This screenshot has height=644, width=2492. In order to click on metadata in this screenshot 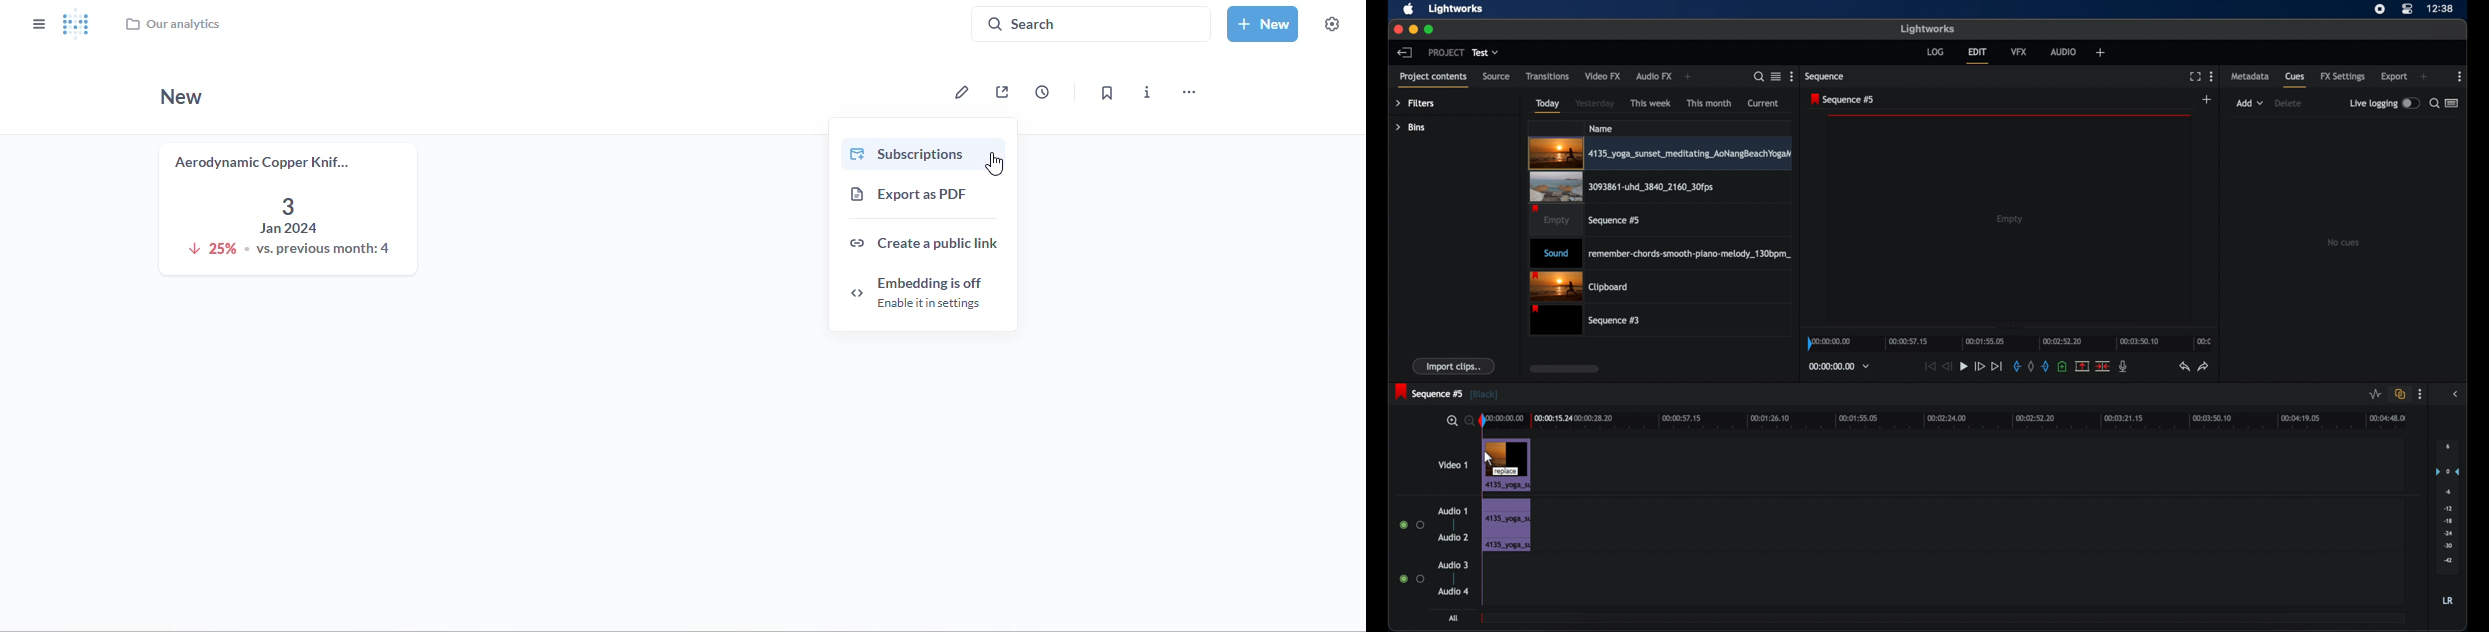, I will do `click(2251, 77)`.